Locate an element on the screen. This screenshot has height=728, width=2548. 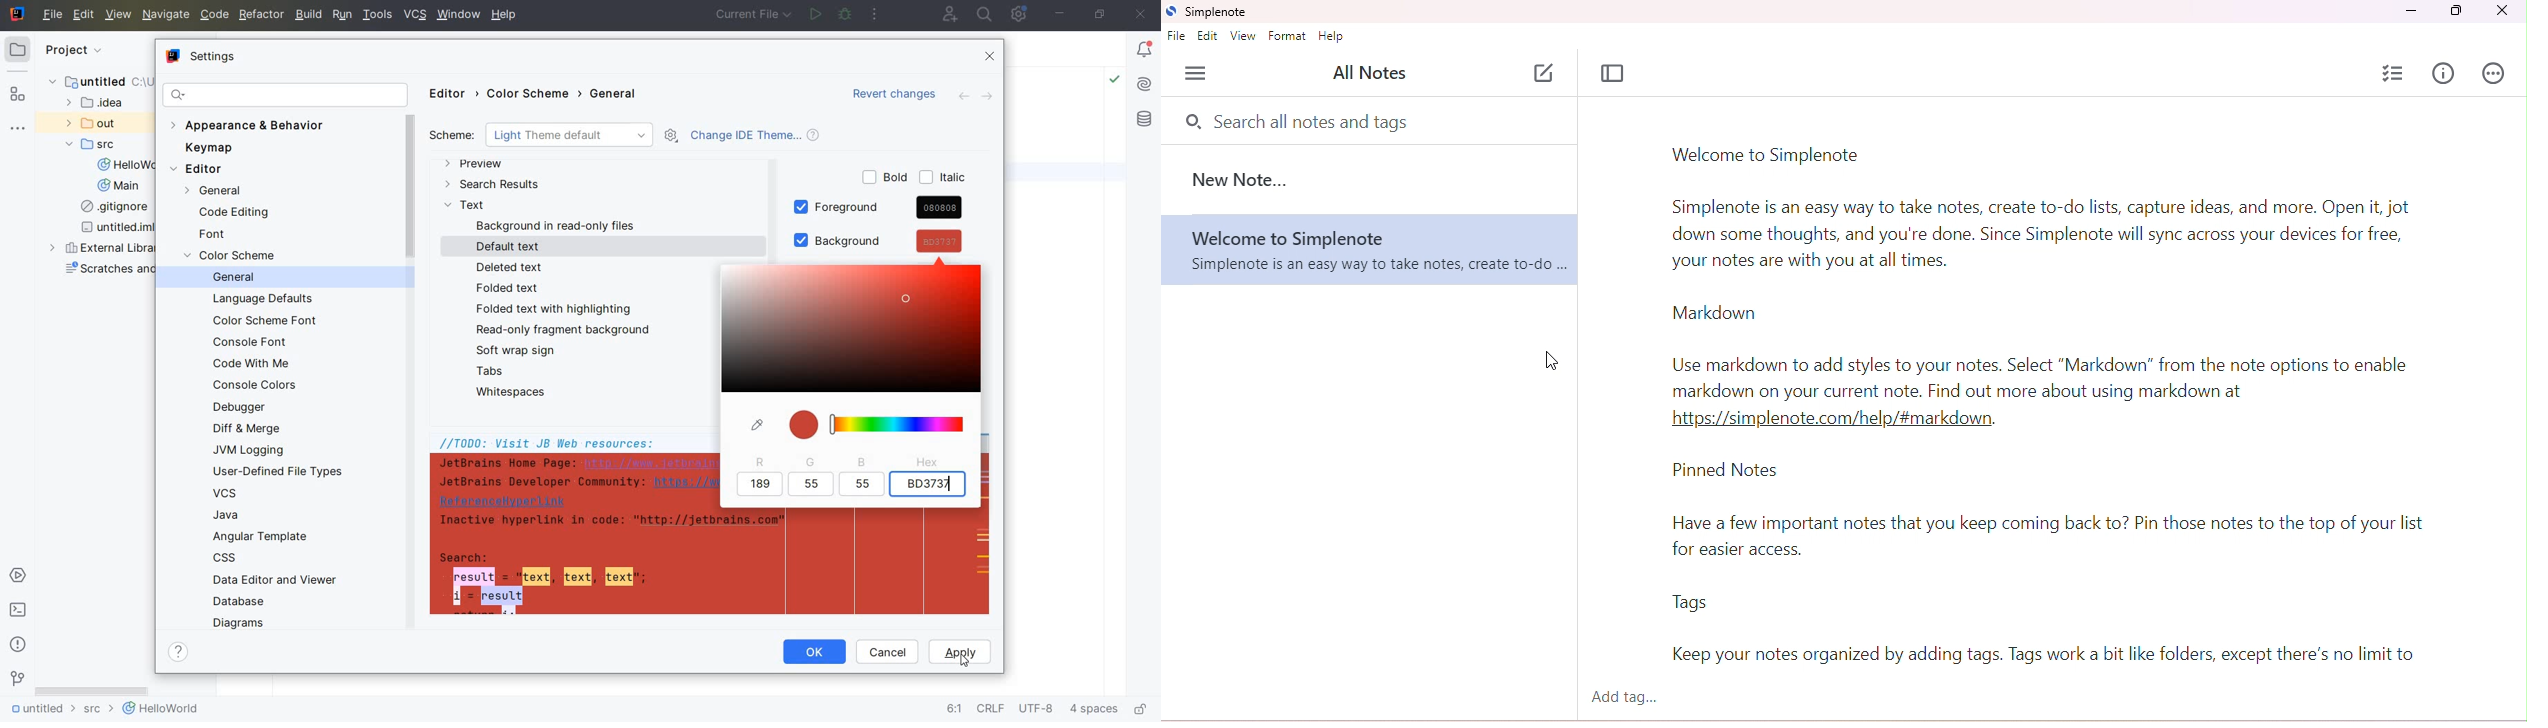
welcome to simplenote is located at coordinates (1769, 155).